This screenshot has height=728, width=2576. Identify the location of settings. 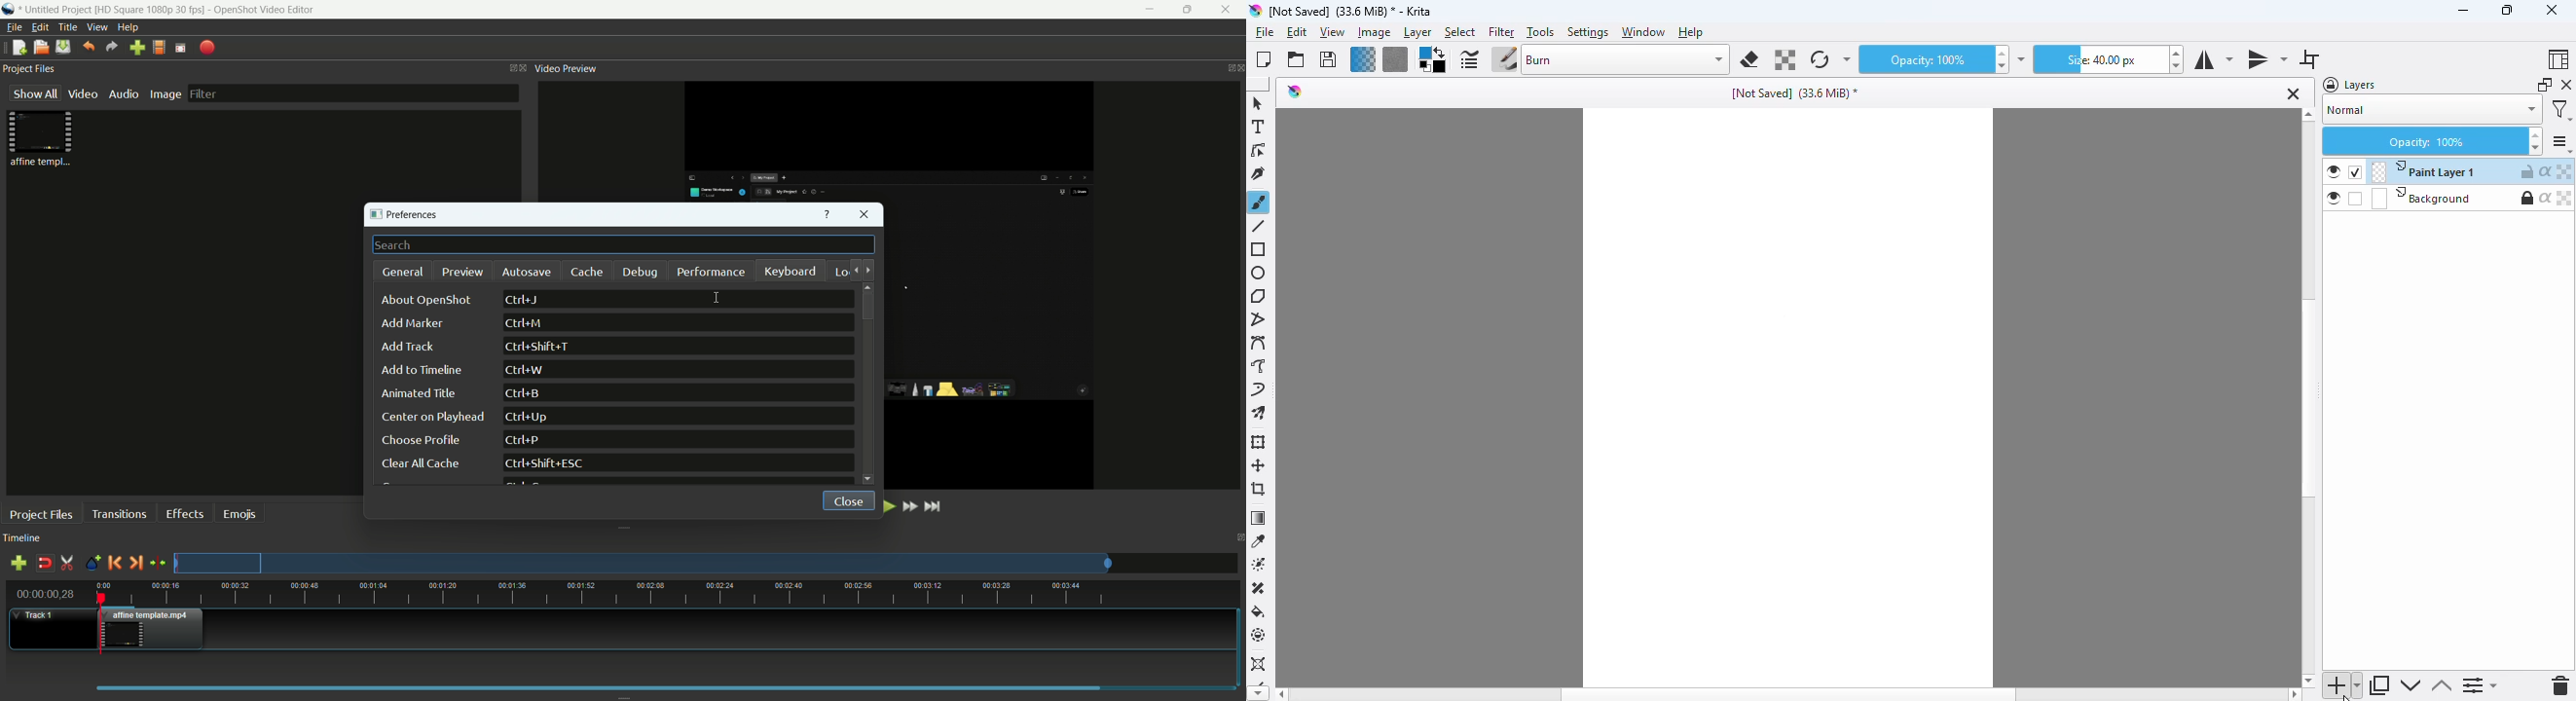
(1589, 32).